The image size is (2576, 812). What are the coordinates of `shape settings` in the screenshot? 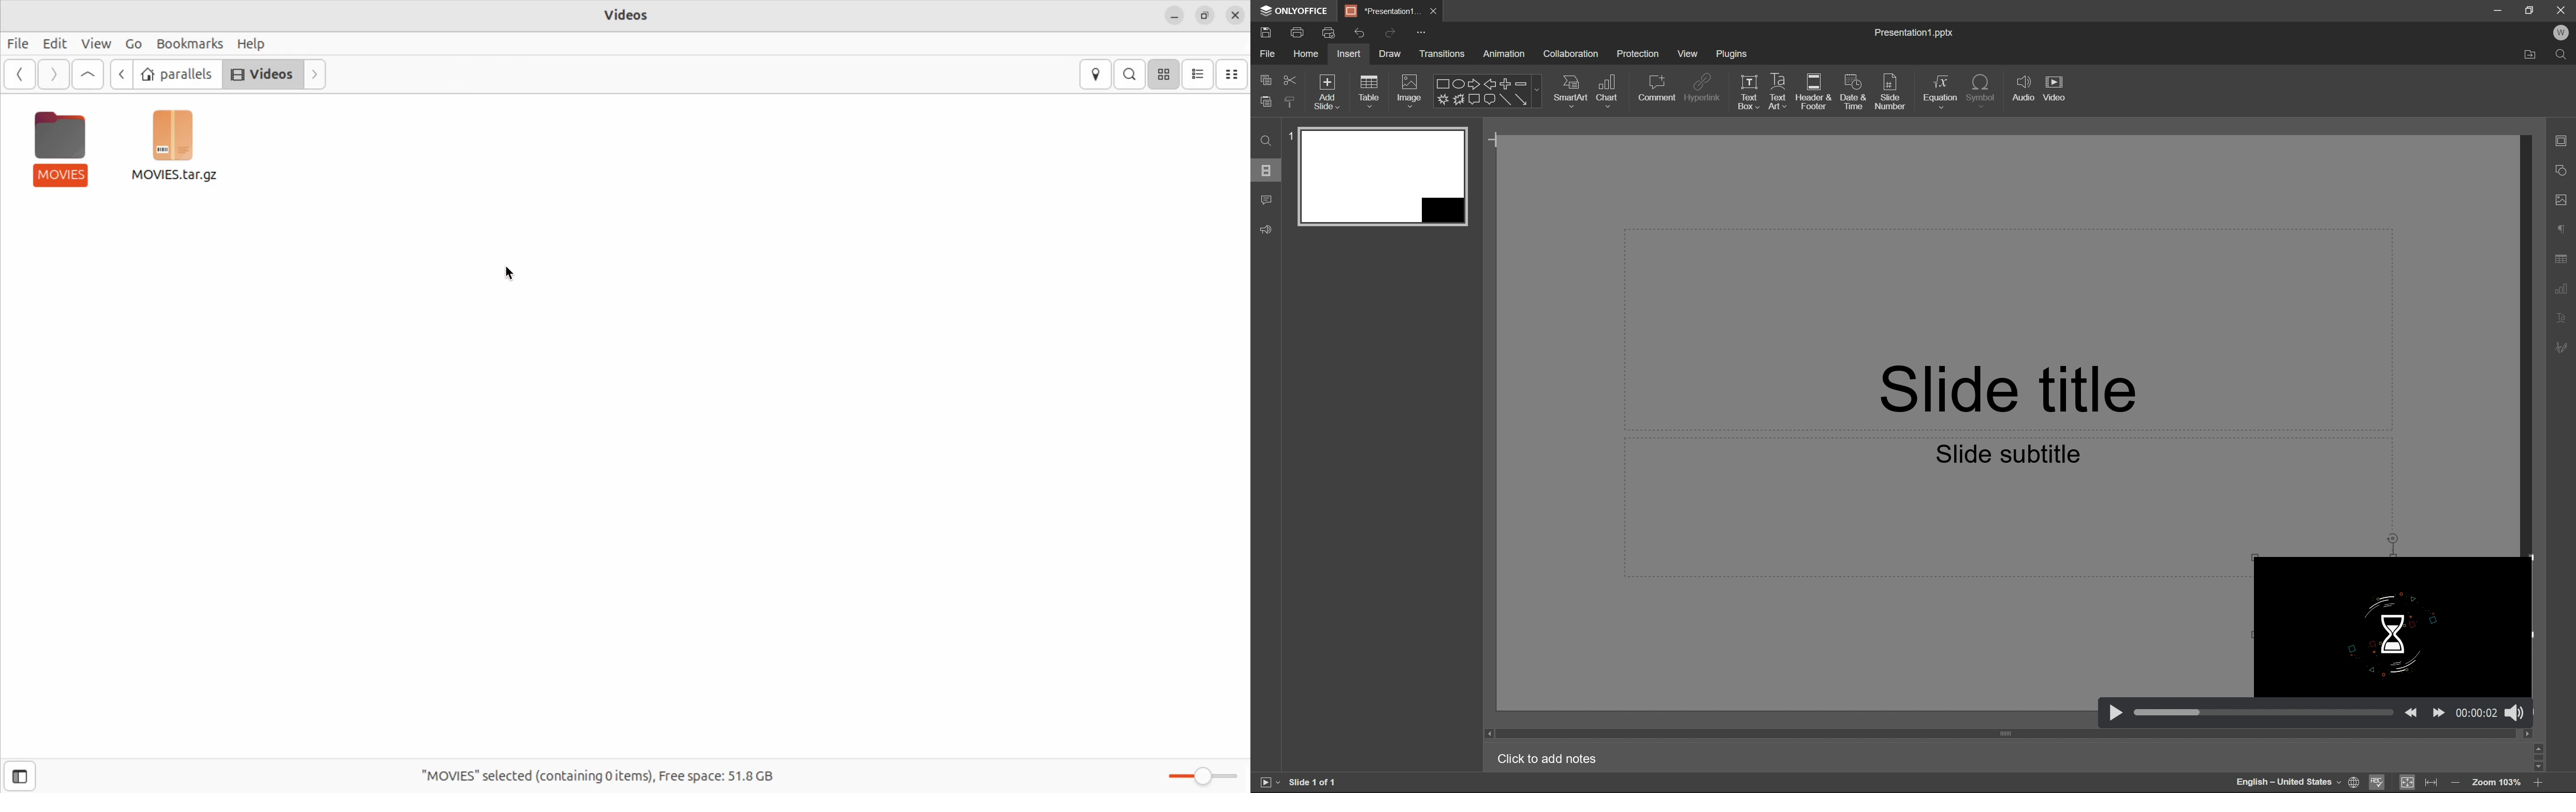 It's located at (2563, 169).